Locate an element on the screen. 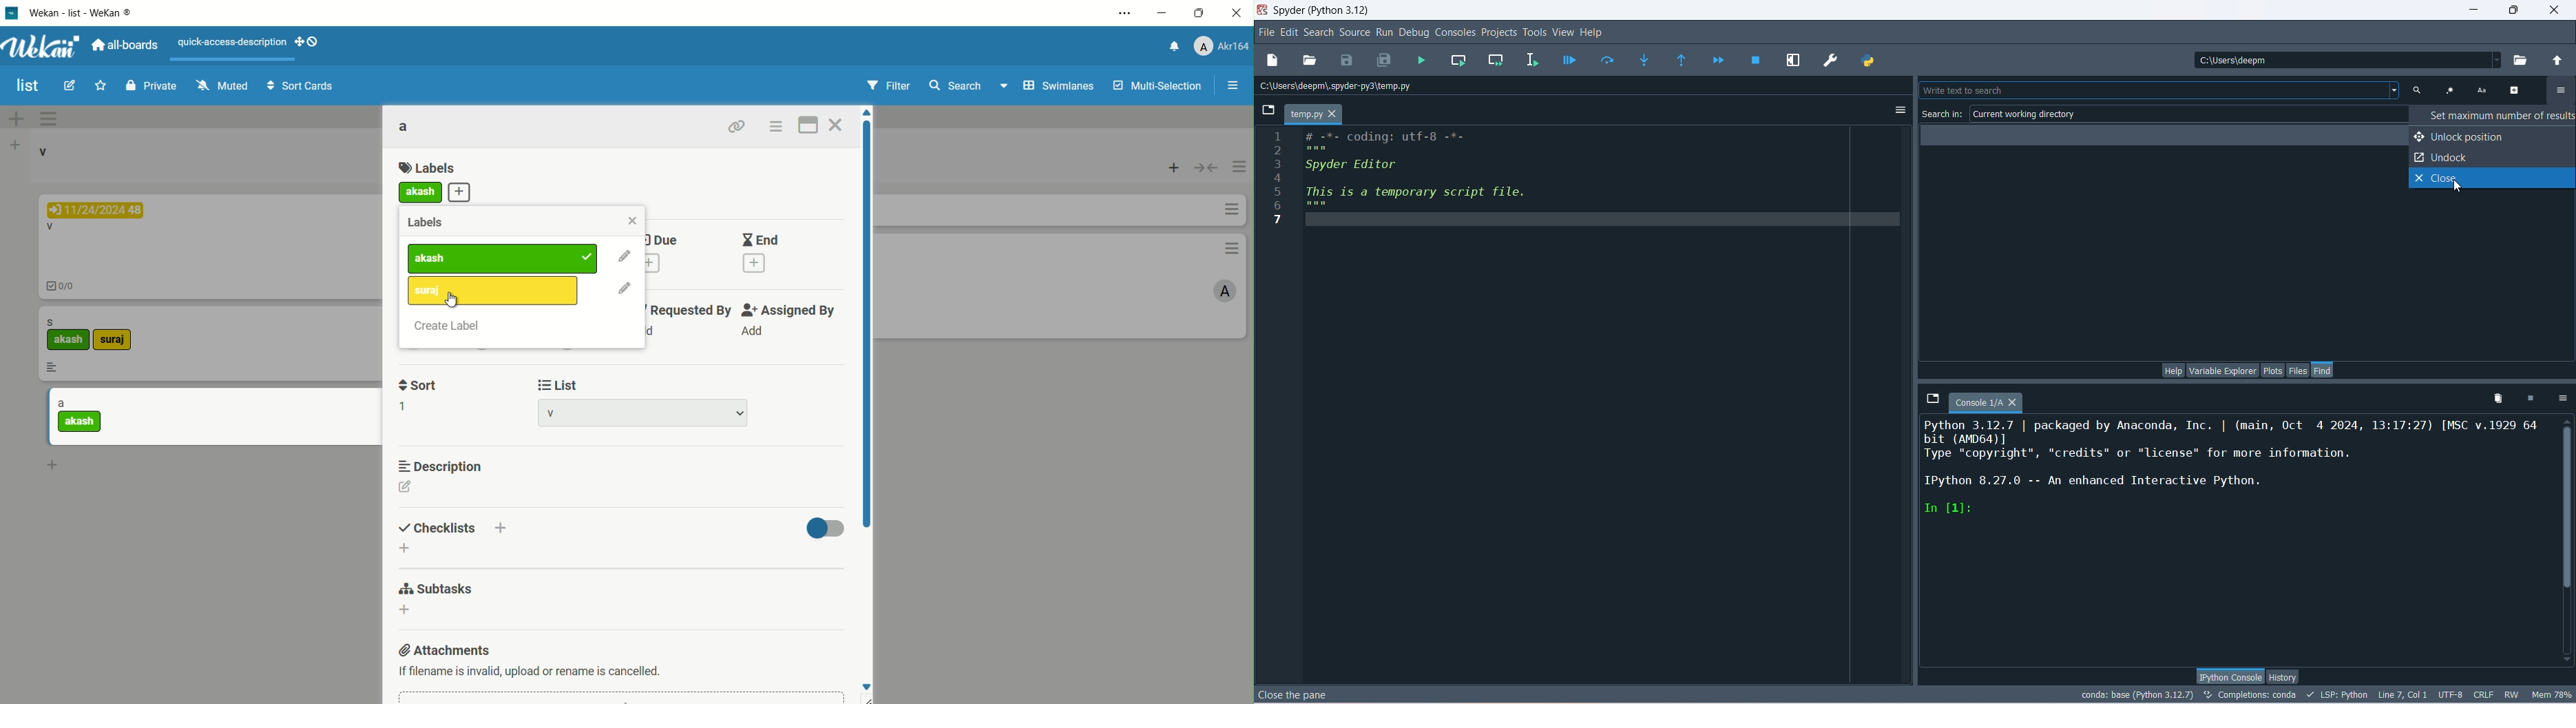 Image resolution: width=2576 pixels, height=728 pixels. close is located at coordinates (2557, 8).